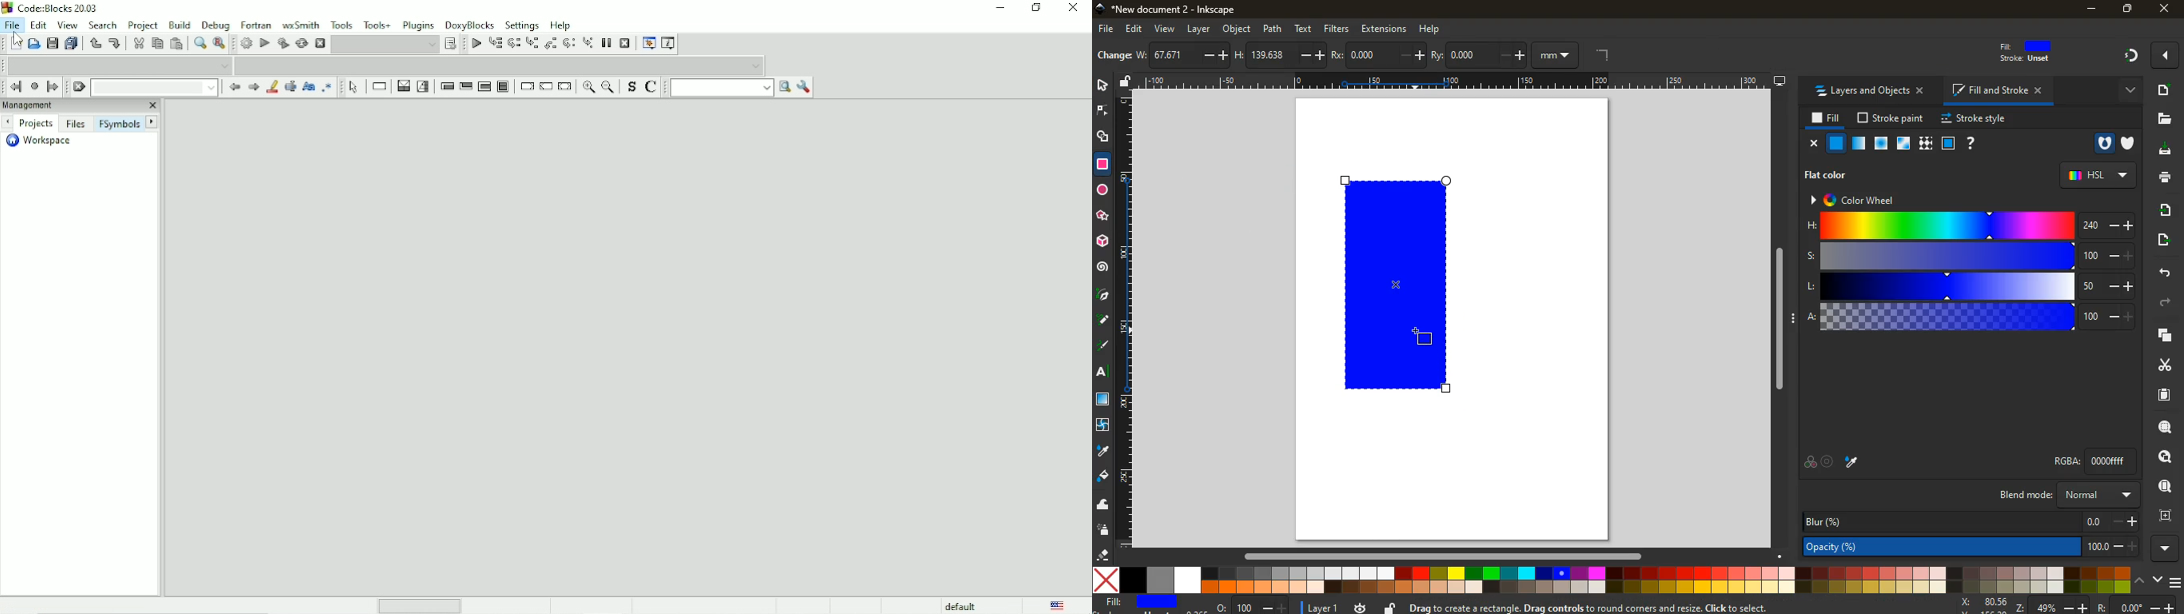 This screenshot has height=616, width=2184. What do you see at coordinates (423, 86) in the screenshot?
I see `Selection` at bounding box center [423, 86].